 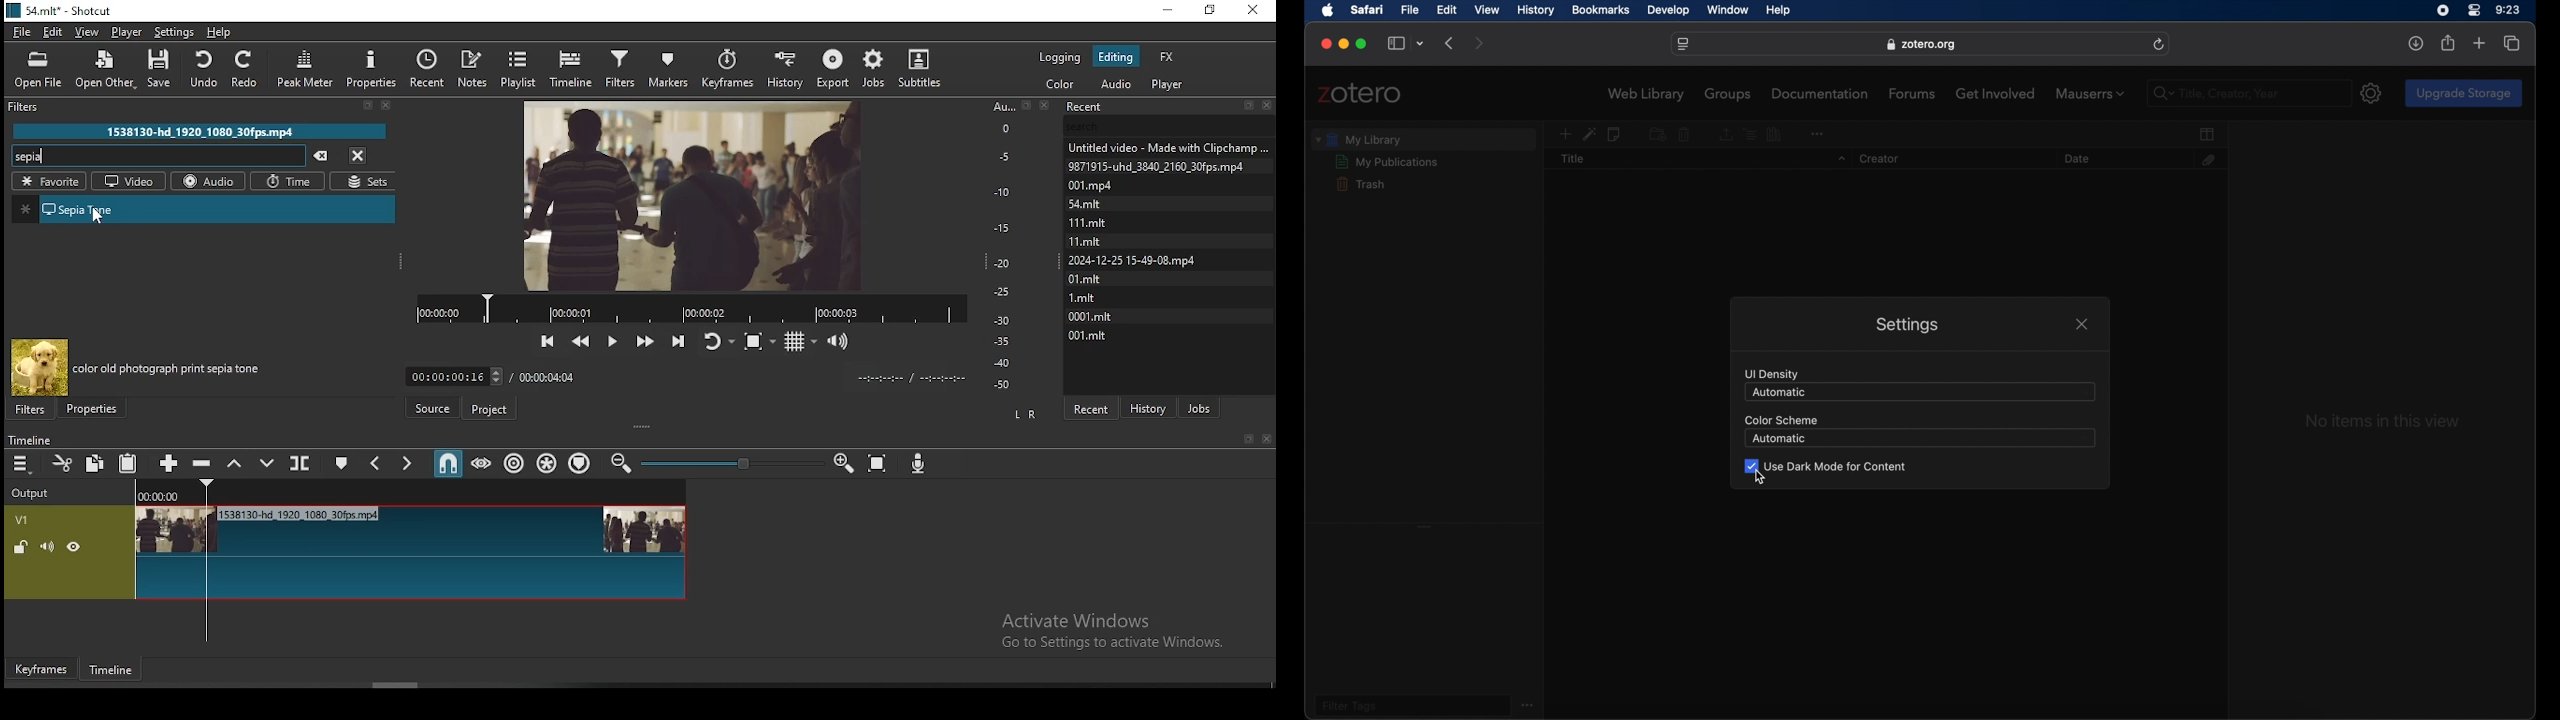 I want to click on share, so click(x=2449, y=43).